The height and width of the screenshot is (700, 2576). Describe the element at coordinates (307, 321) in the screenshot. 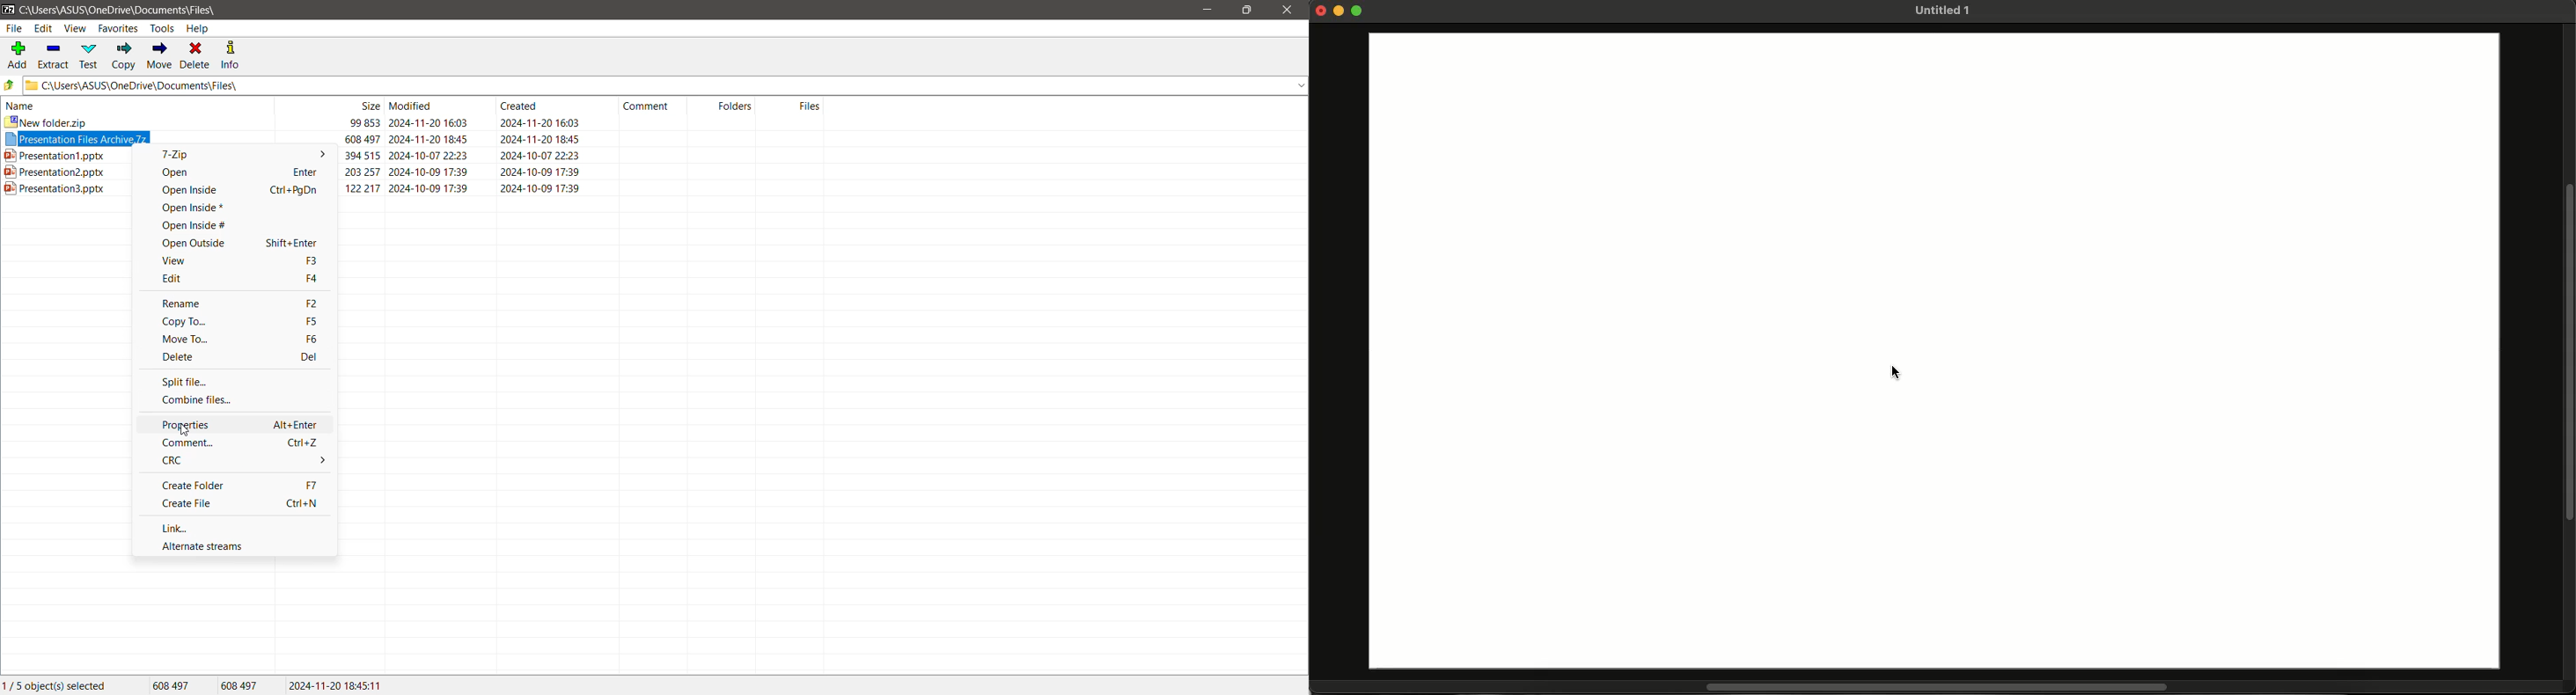

I see `F5` at that location.